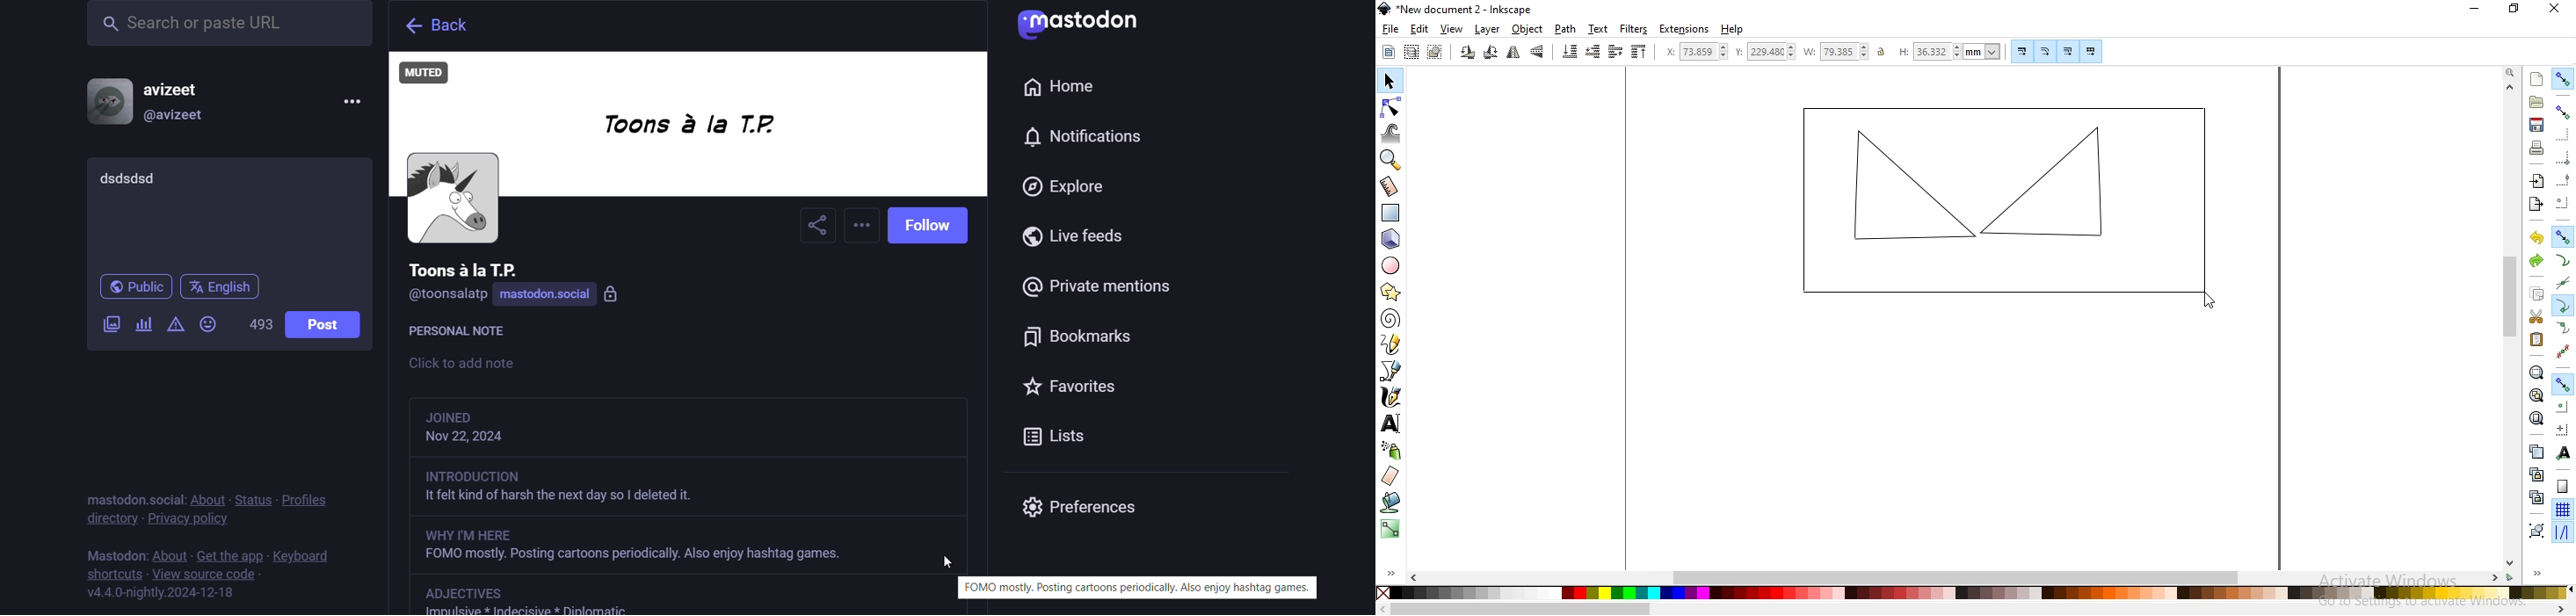 This screenshot has height=616, width=2576. What do you see at coordinates (1063, 435) in the screenshot?
I see `lists` at bounding box center [1063, 435].